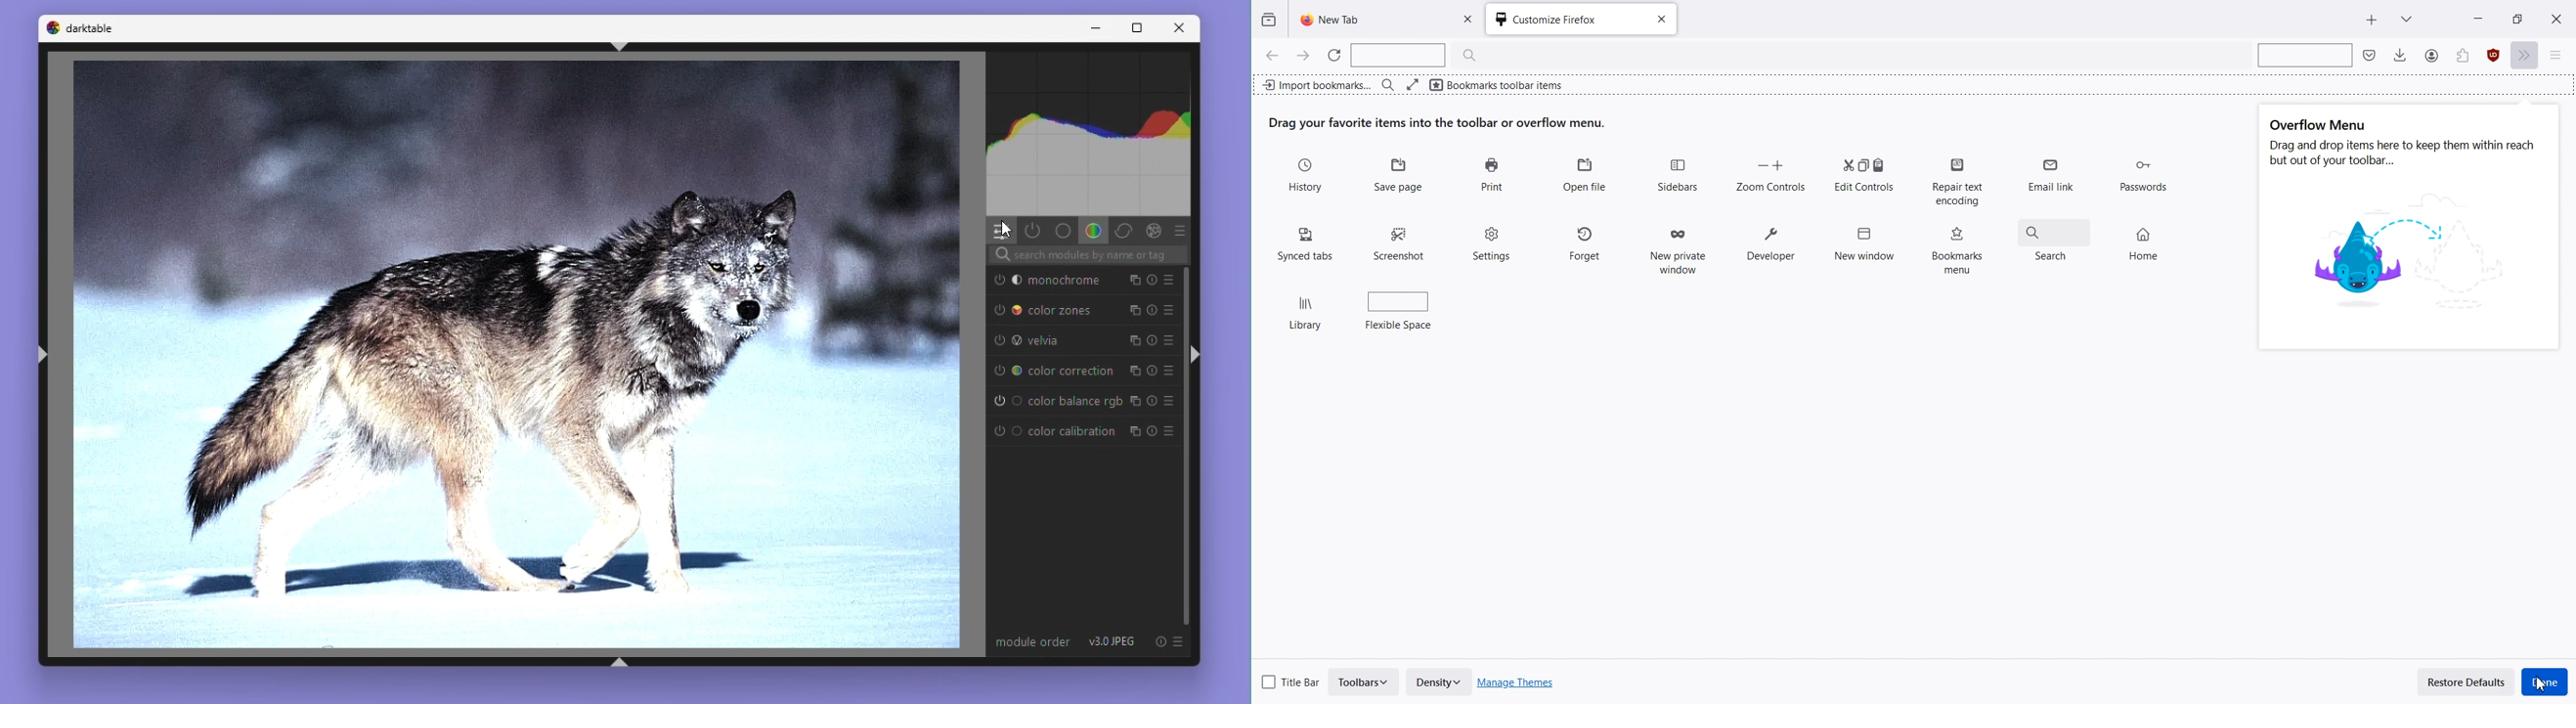  Describe the element at coordinates (2149, 237) in the screenshot. I see `Home` at that location.